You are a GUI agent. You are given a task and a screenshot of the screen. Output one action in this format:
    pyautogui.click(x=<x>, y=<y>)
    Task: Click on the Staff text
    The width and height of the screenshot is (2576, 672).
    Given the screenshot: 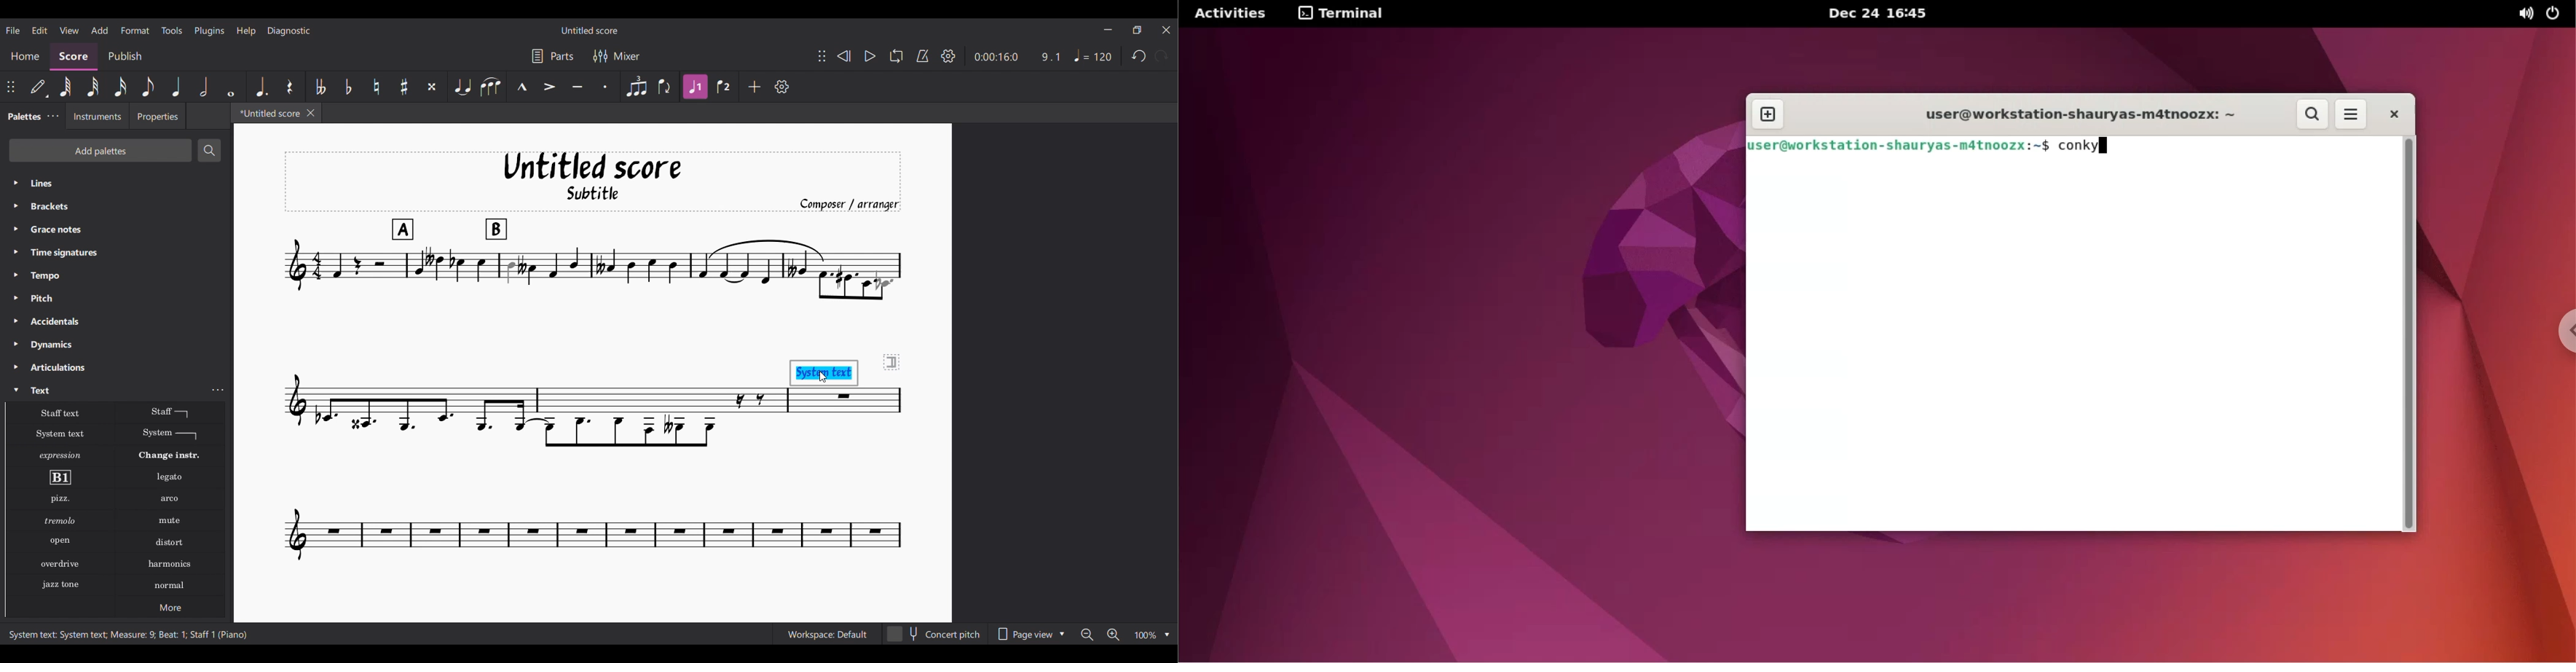 What is the action you would take?
    pyautogui.click(x=61, y=412)
    